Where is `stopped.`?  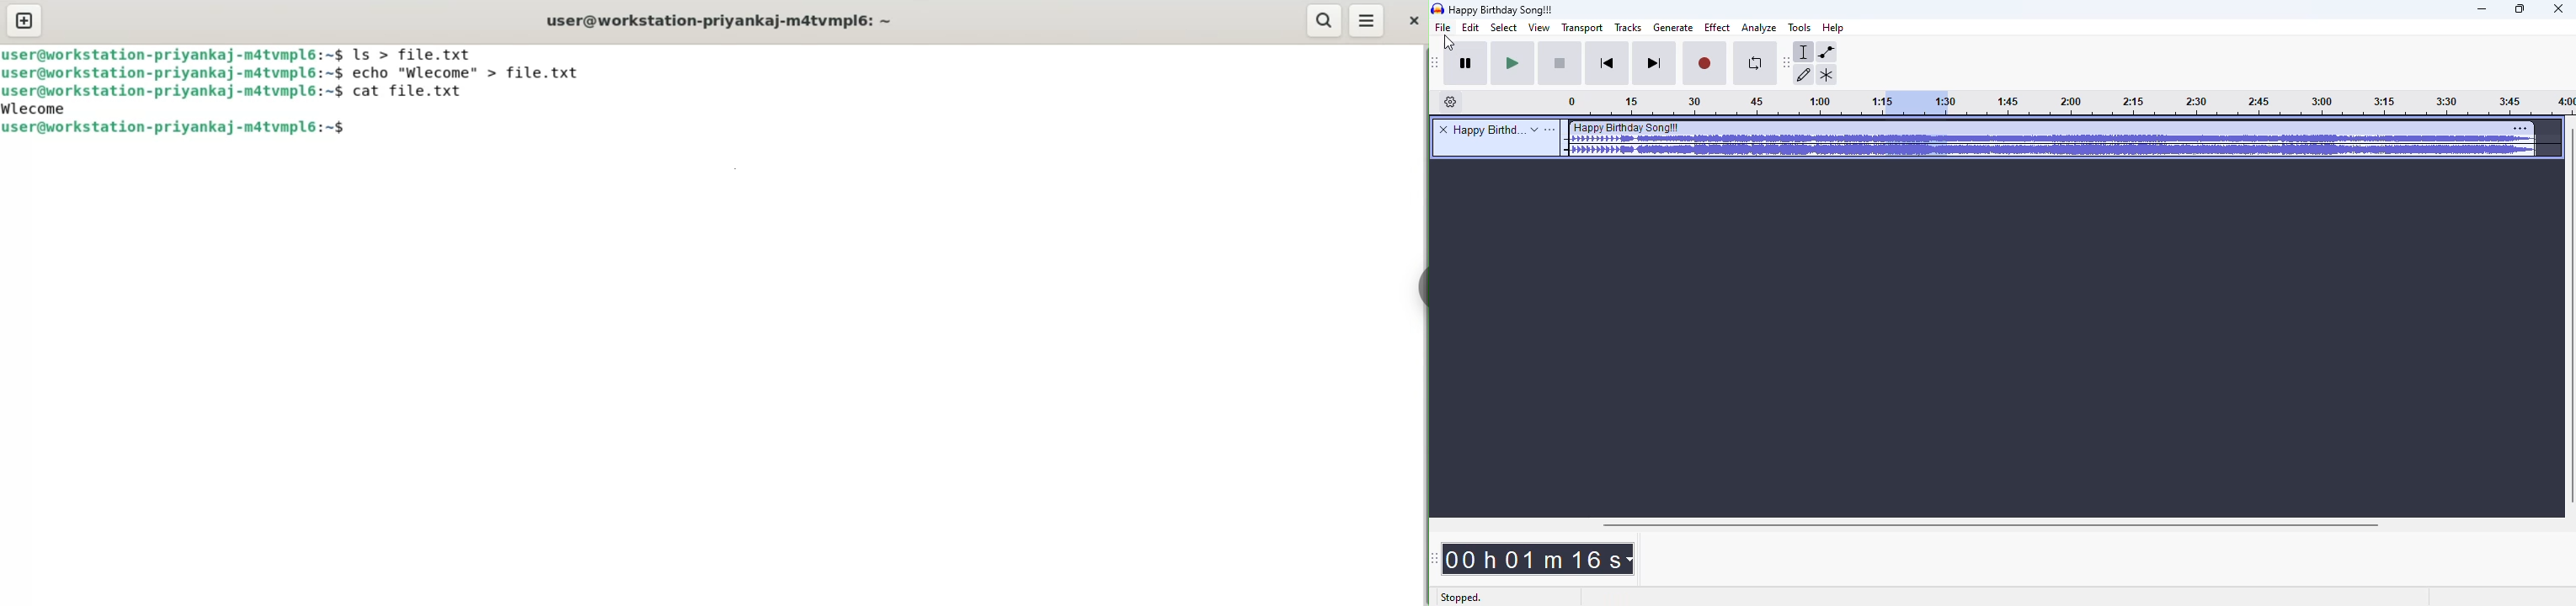
stopped. is located at coordinates (1460, 598).